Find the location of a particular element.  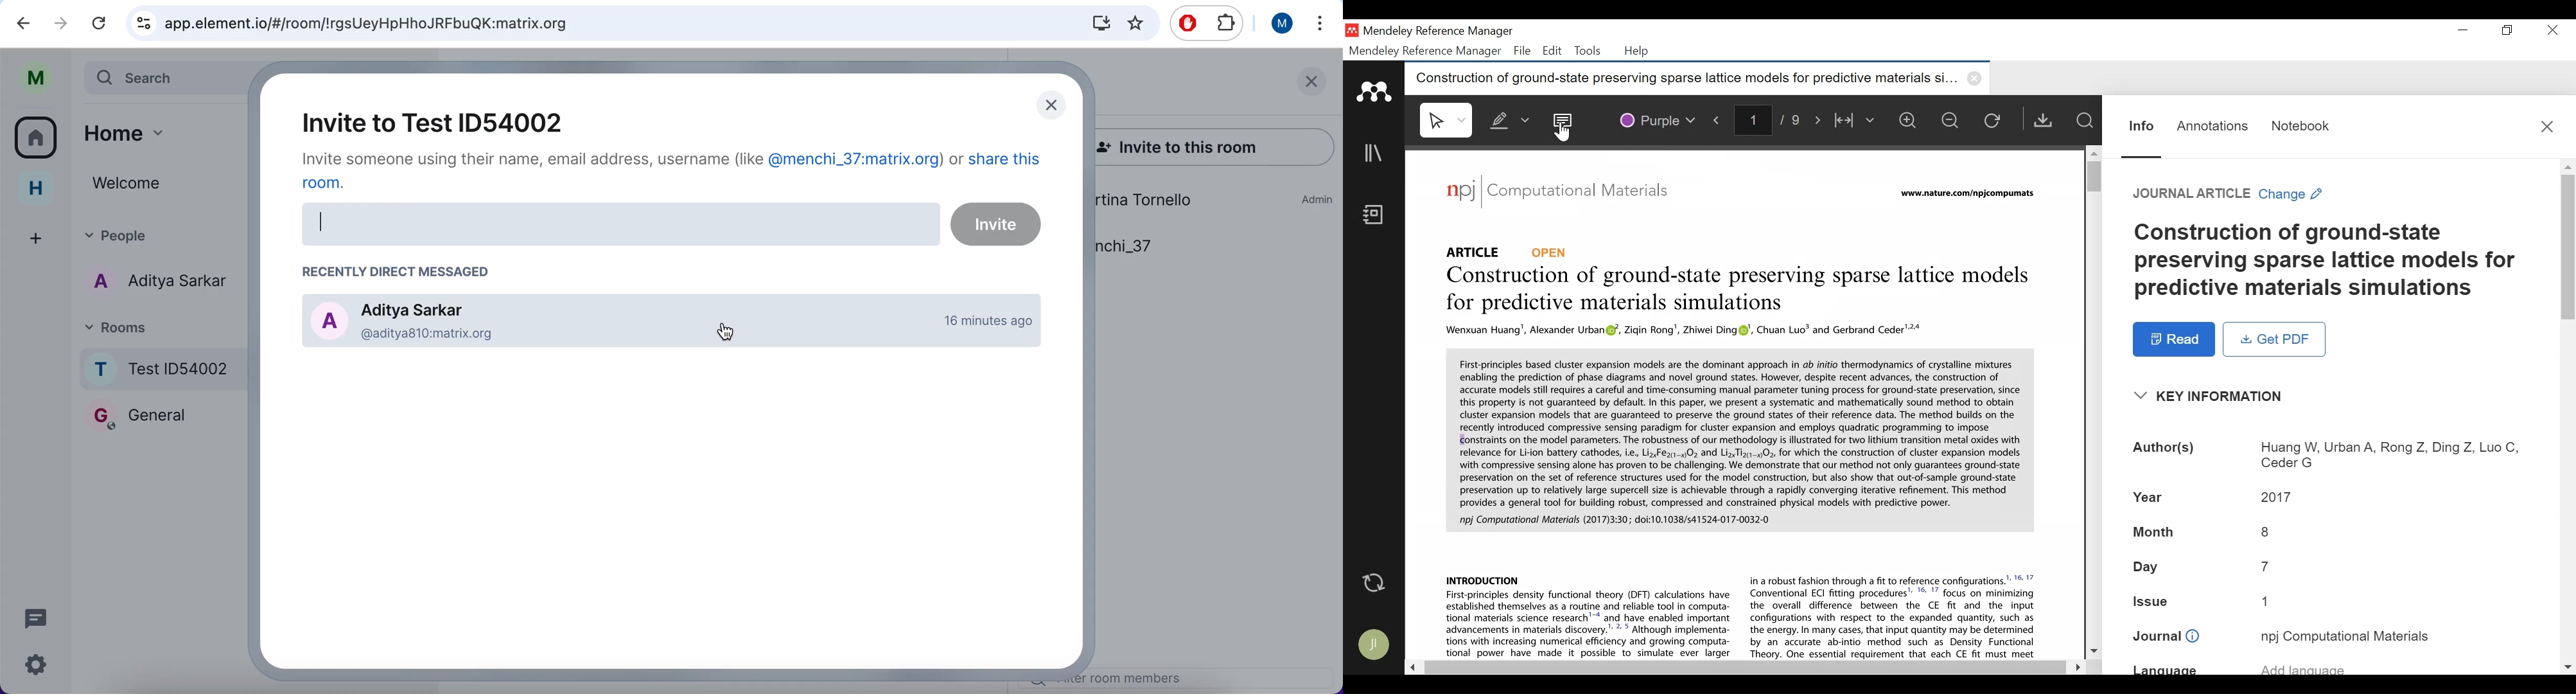

chat is located at coordinates (40, 617).